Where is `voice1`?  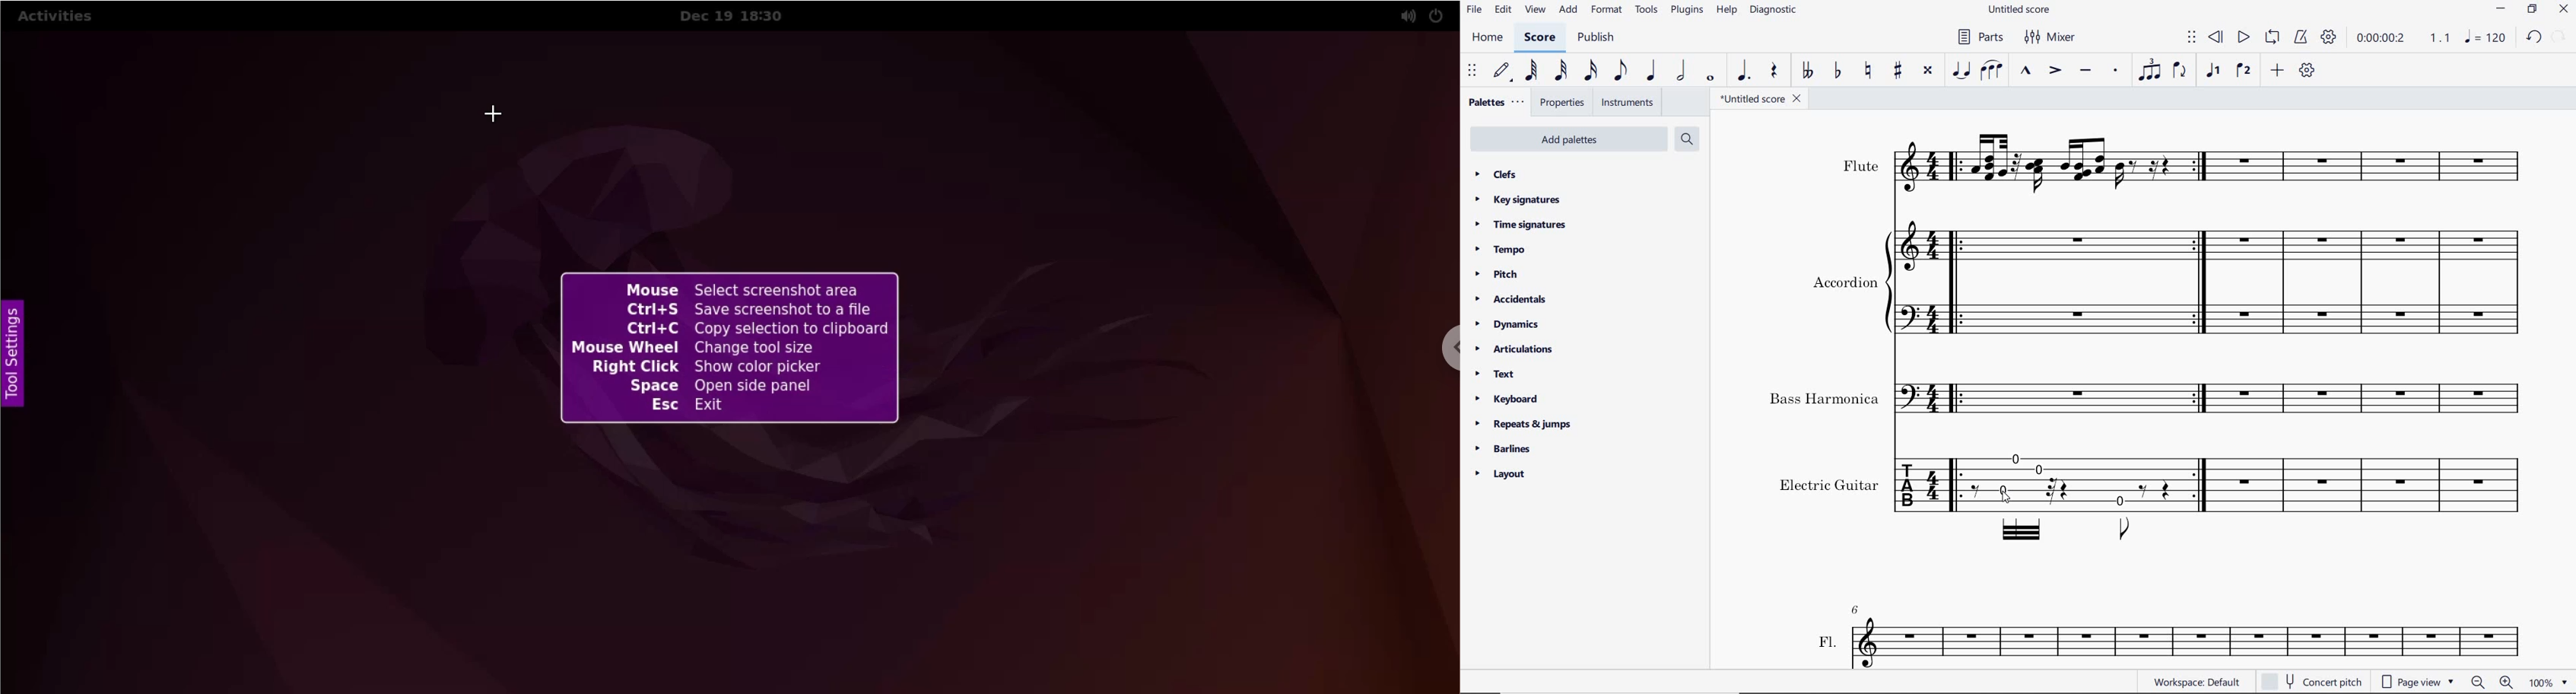
voice1 is located at coordinates (2214, 70).